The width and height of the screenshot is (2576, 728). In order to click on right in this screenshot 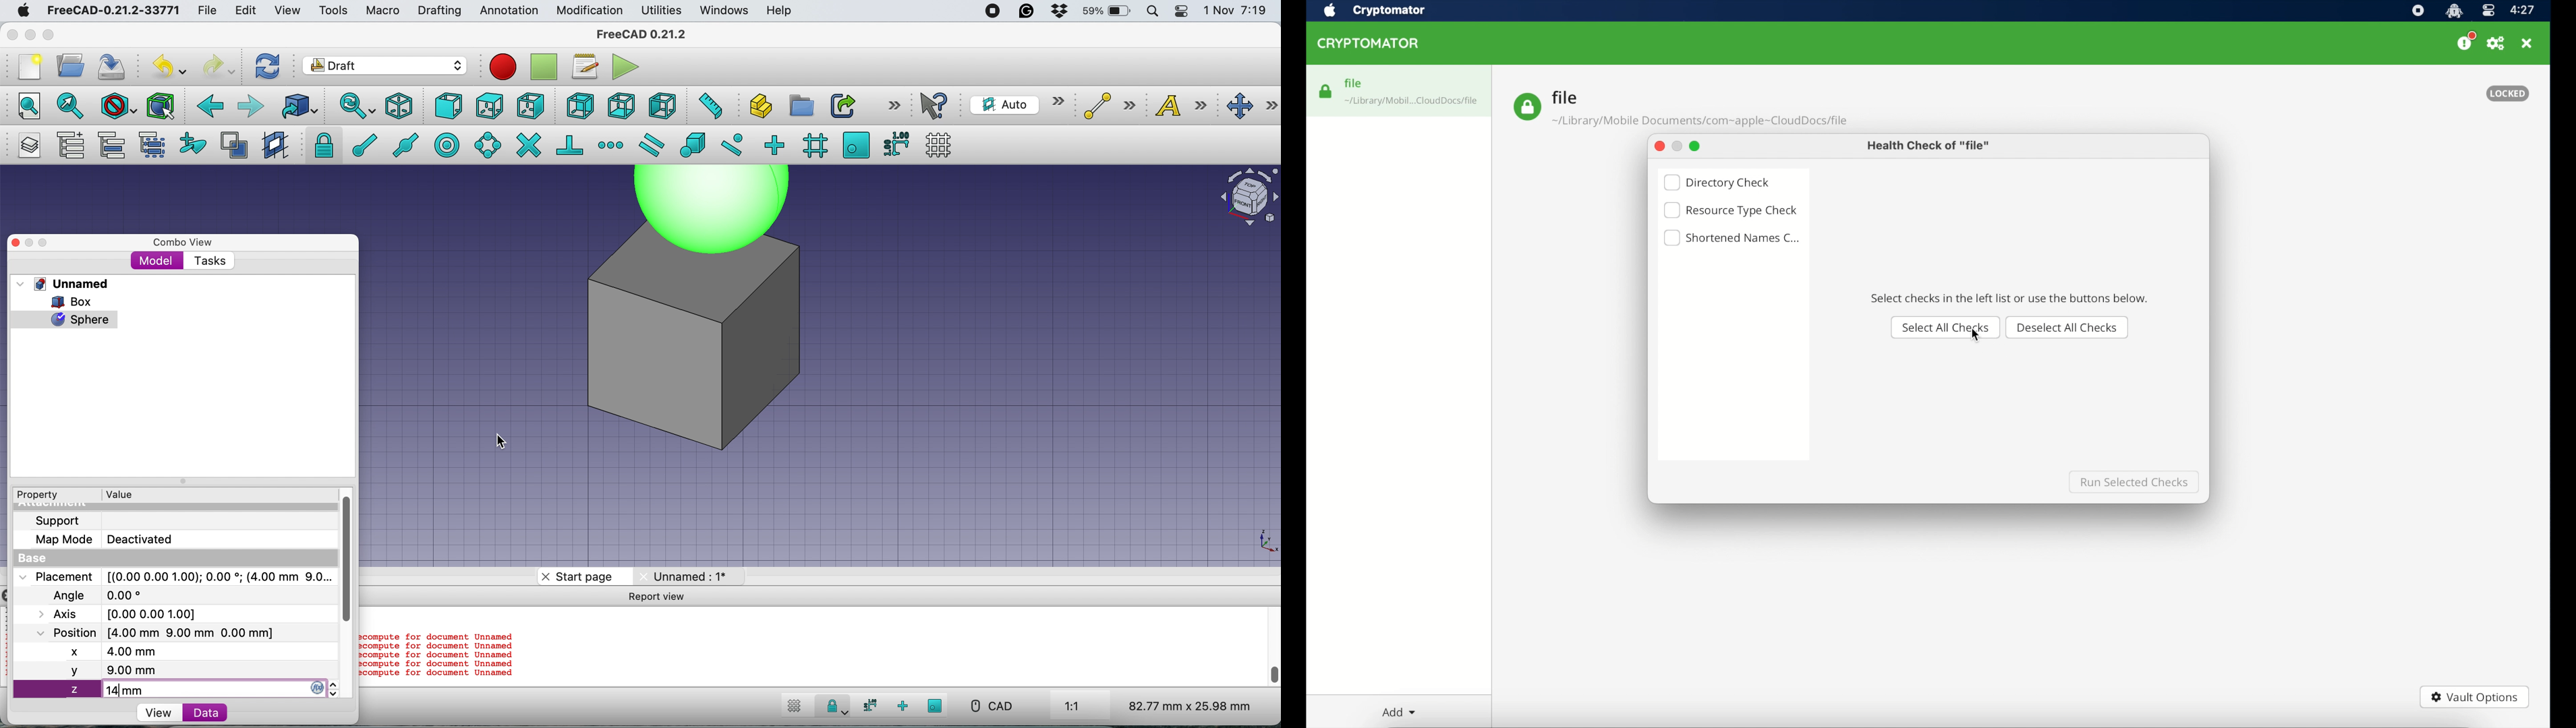, I will do `click(531, 105)`.